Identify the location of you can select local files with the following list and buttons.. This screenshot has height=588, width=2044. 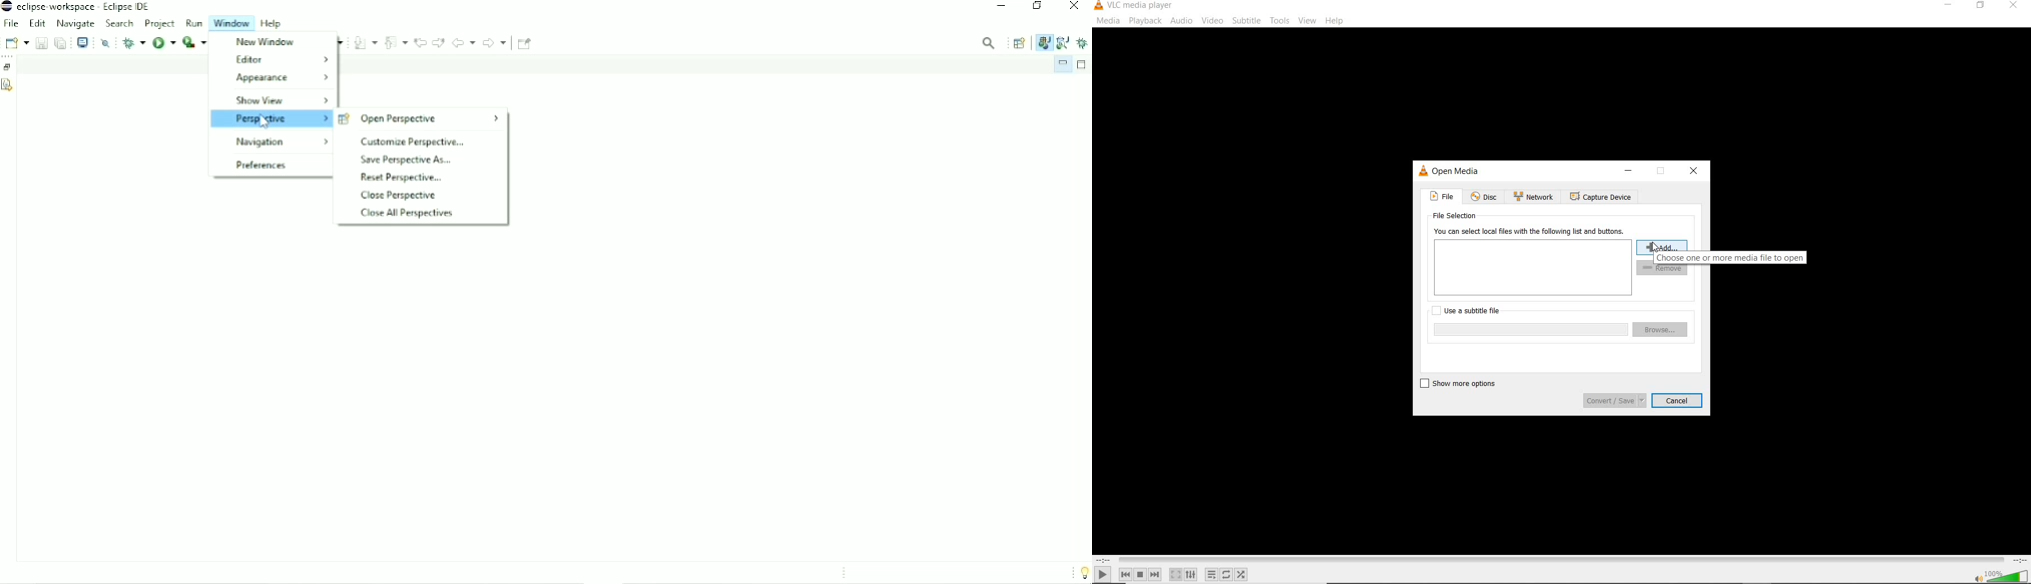
(1531, 261).